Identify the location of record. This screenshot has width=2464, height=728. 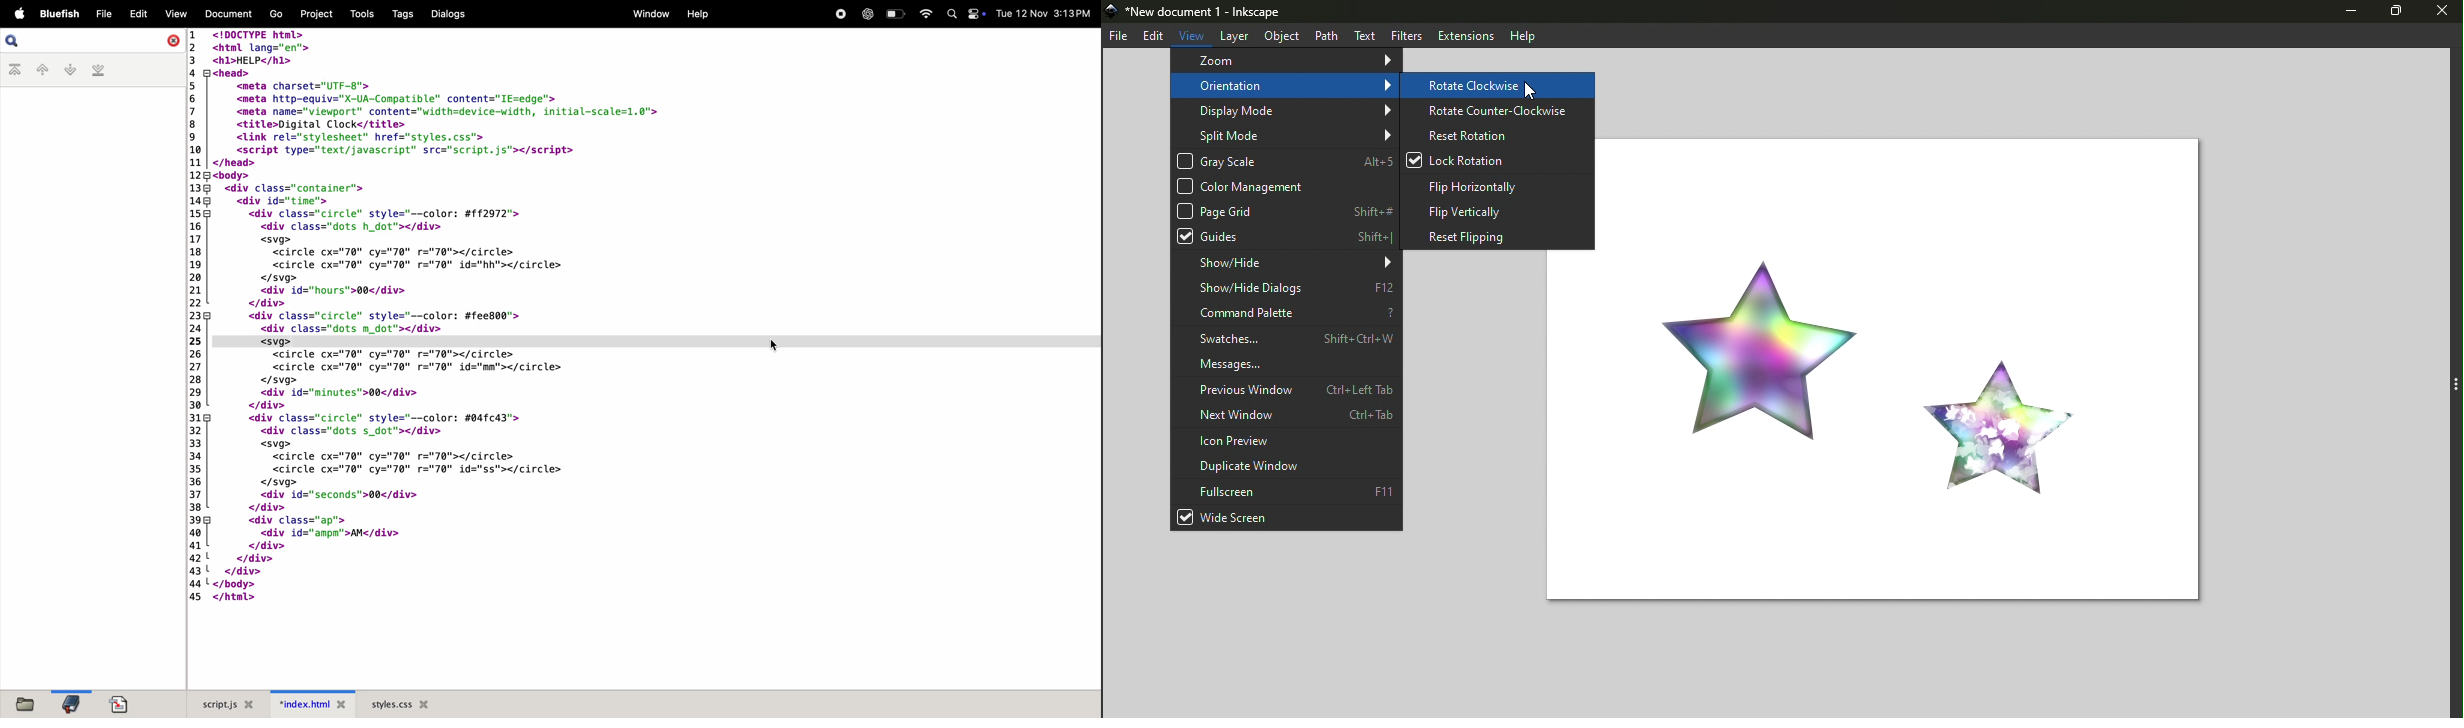
(839, 13).